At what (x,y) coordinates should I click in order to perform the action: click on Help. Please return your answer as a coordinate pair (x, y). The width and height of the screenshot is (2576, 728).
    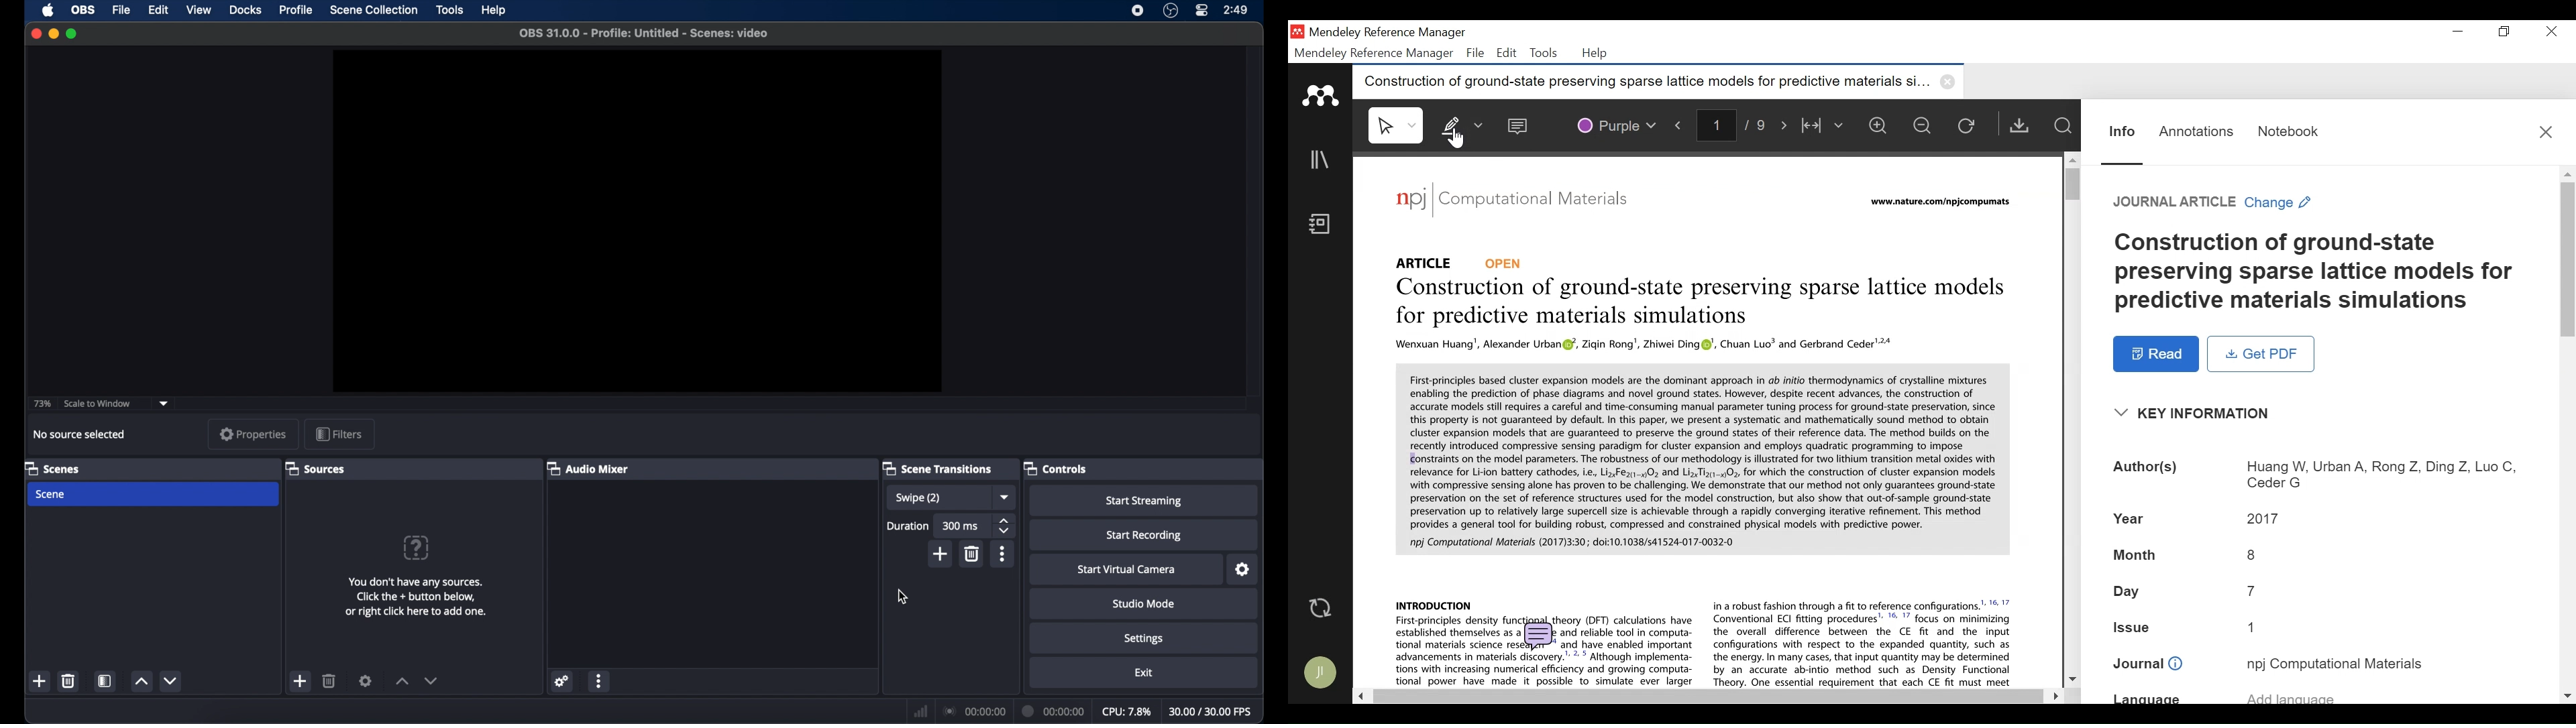
    Looking at the image, I should click on (1596, 54).